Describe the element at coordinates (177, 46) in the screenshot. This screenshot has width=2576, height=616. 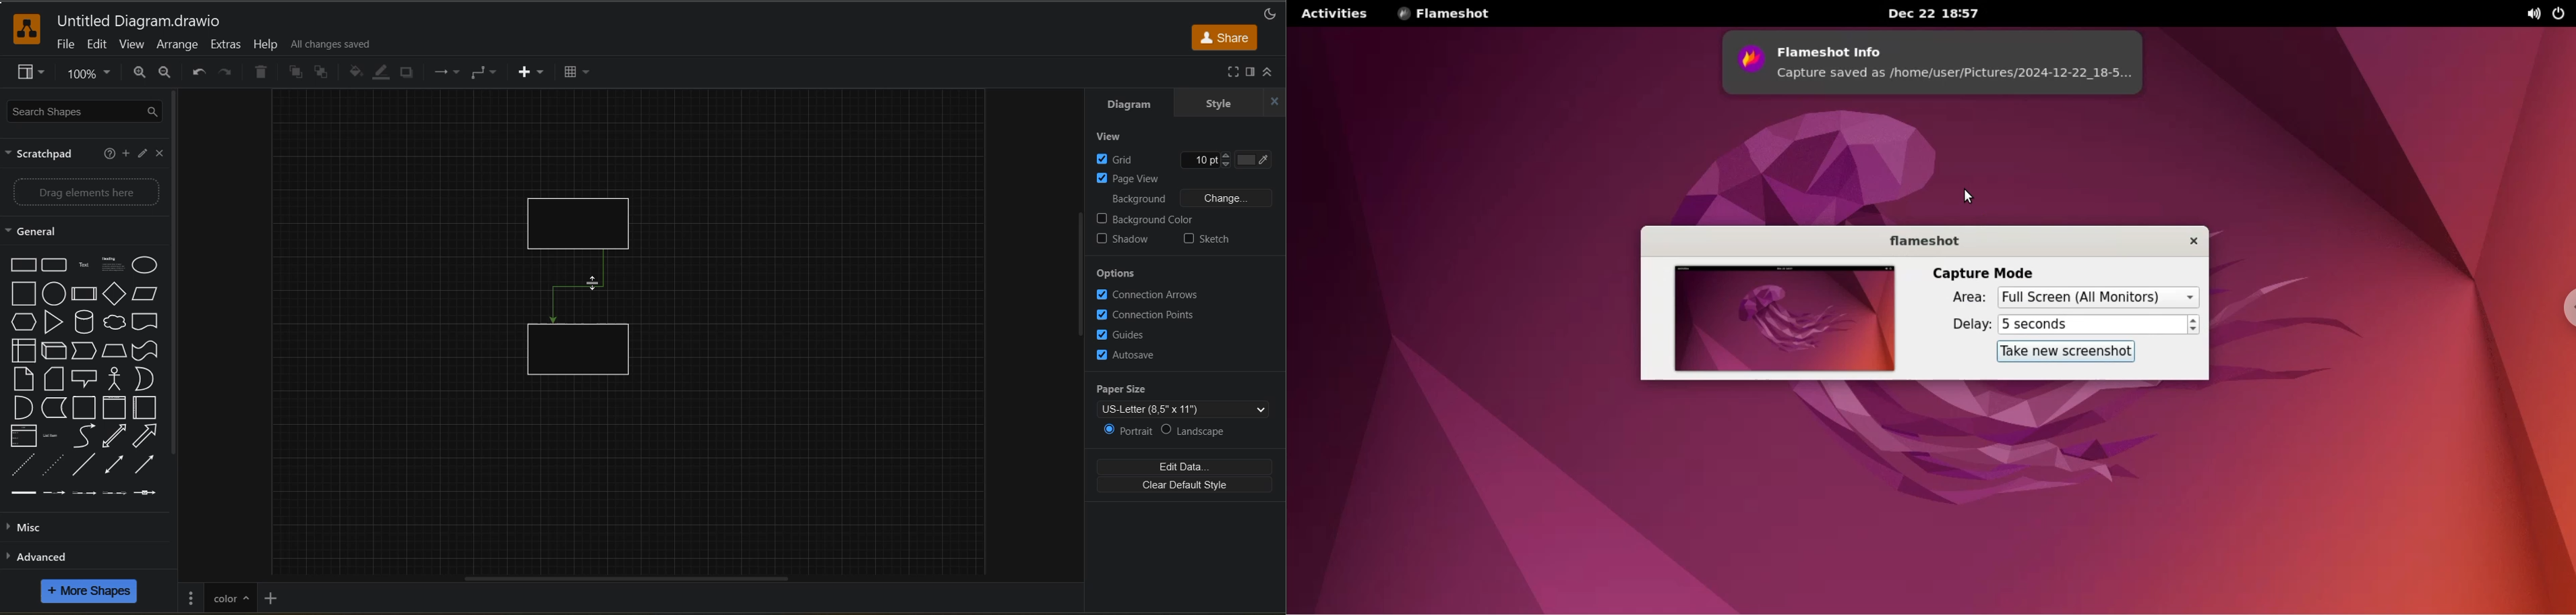
I see `arrange` at that location.